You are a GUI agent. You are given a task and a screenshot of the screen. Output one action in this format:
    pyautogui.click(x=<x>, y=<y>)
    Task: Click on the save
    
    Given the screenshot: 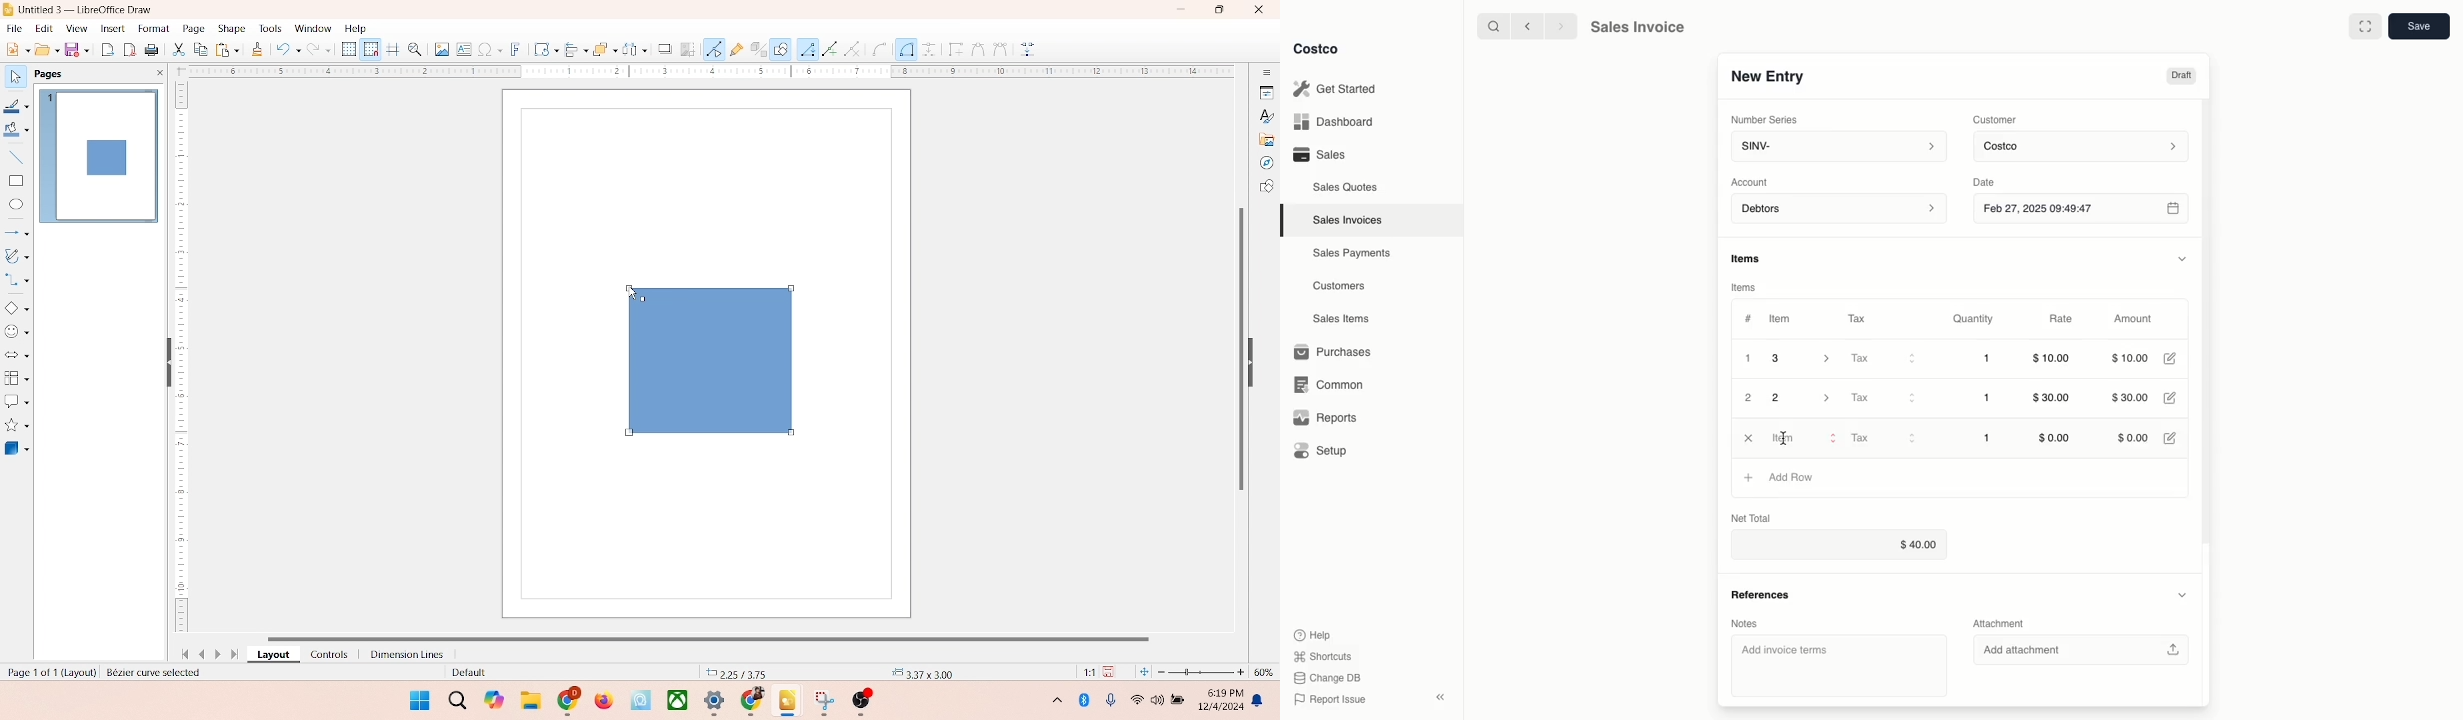 What is the action you would take?
    pyautogui.click(x=79, y=49)
    